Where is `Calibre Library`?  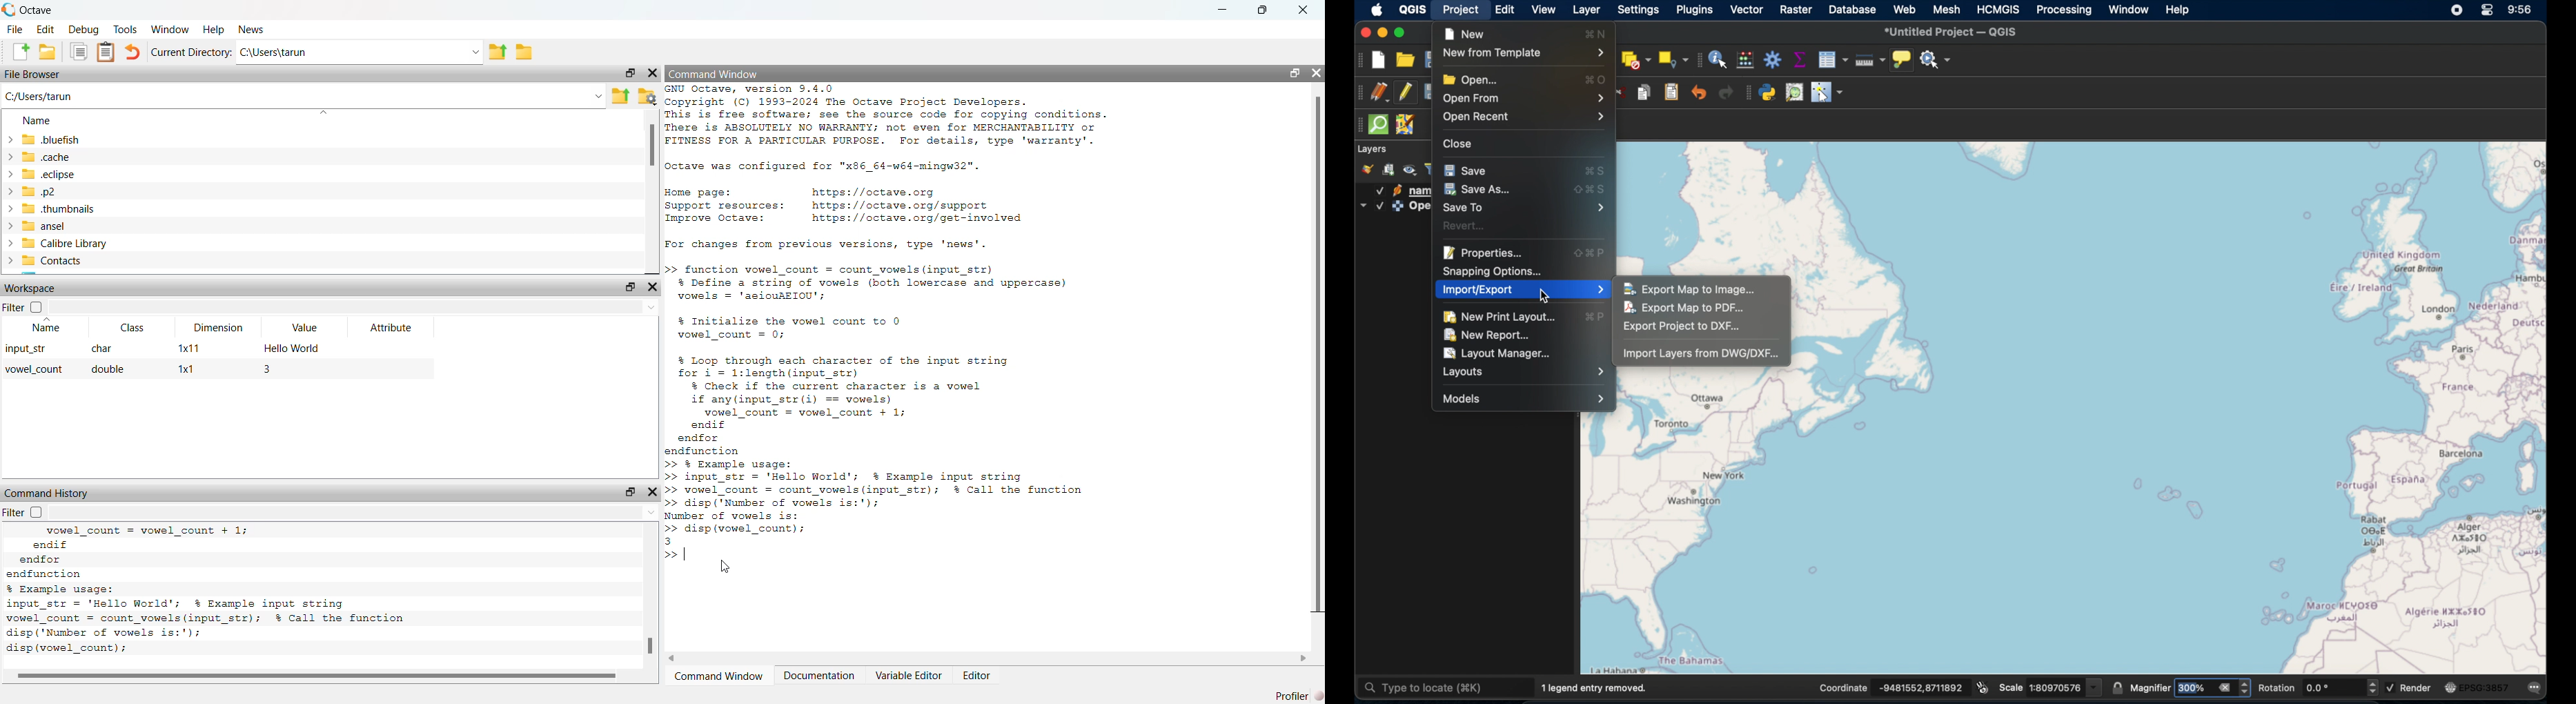
Calibre Library is located at coordinates (66, 243).